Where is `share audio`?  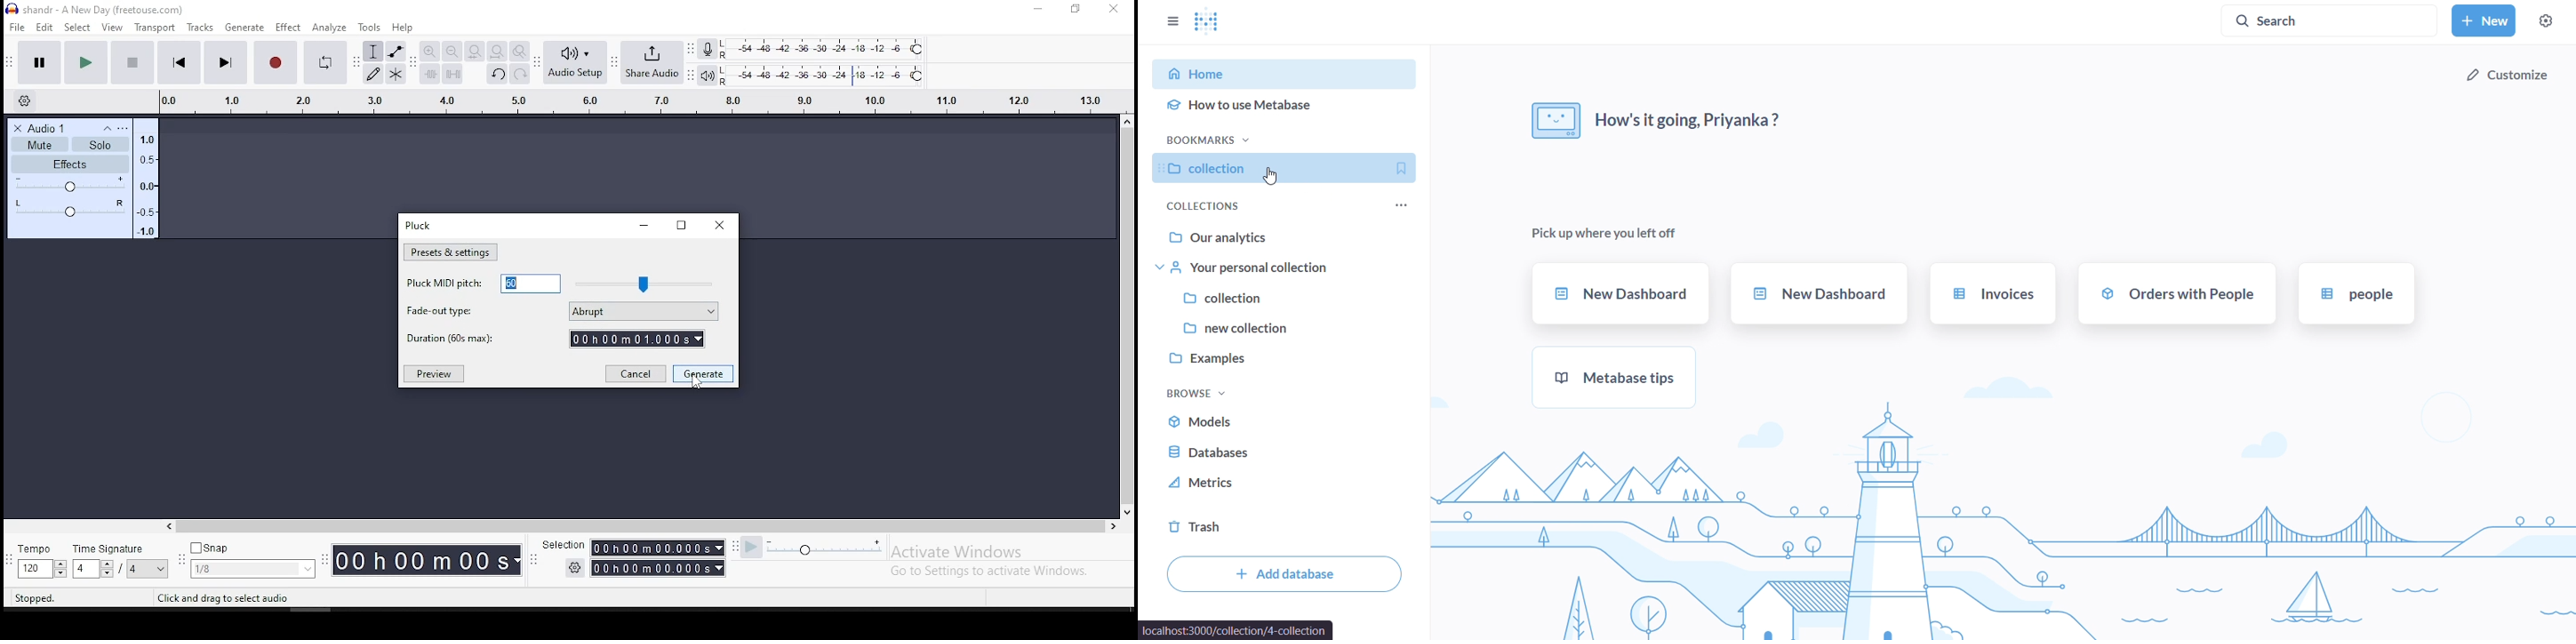 share audio is located at coordinates (652, 61).